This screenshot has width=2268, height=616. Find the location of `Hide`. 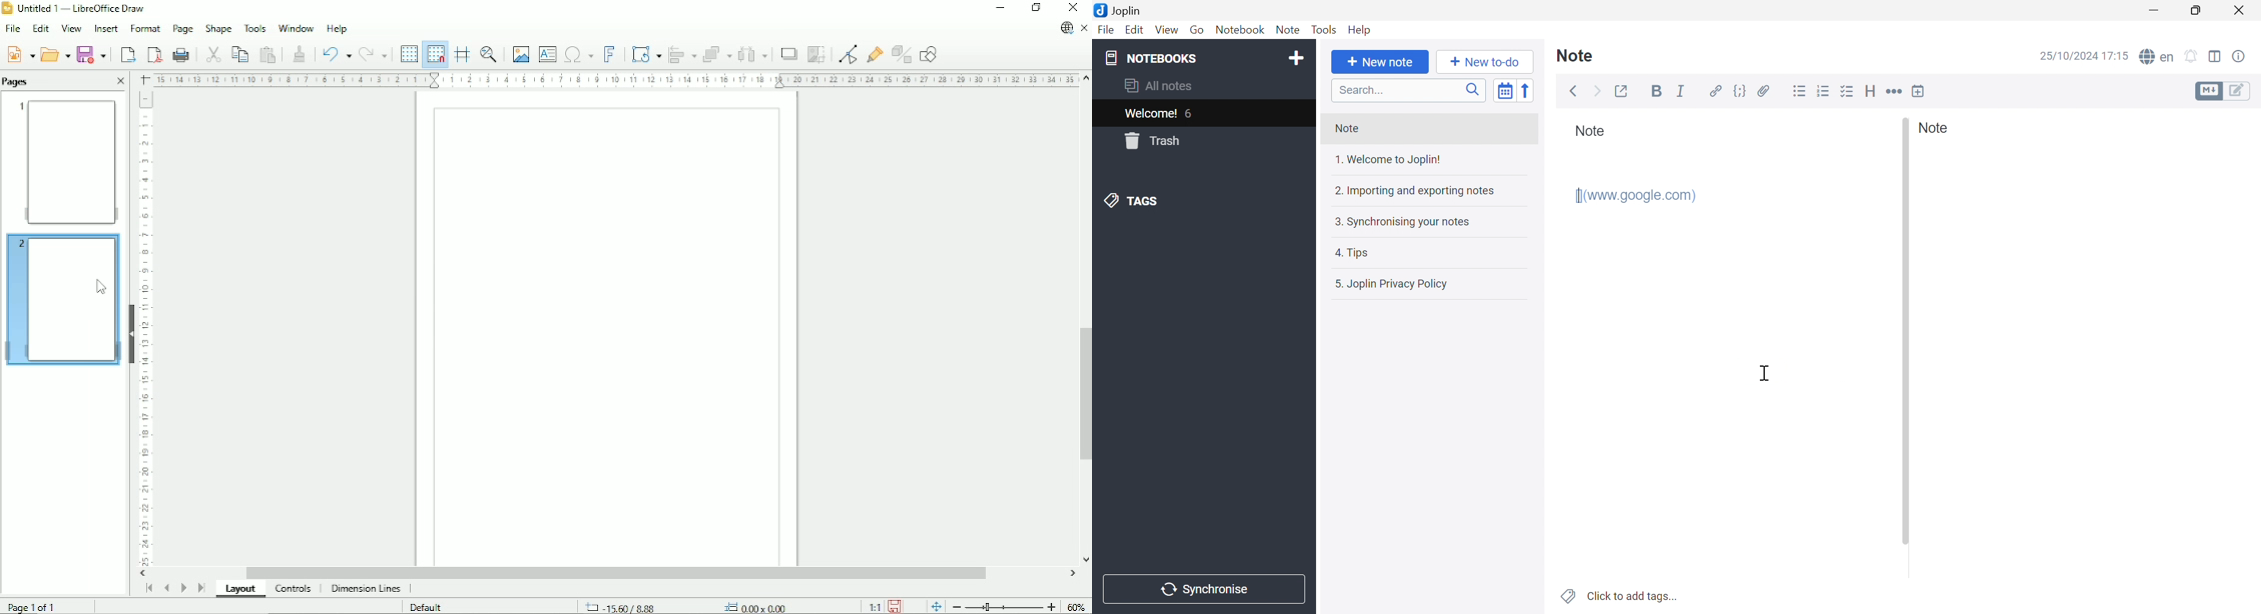

Hide is located at coordinates (132, 332).